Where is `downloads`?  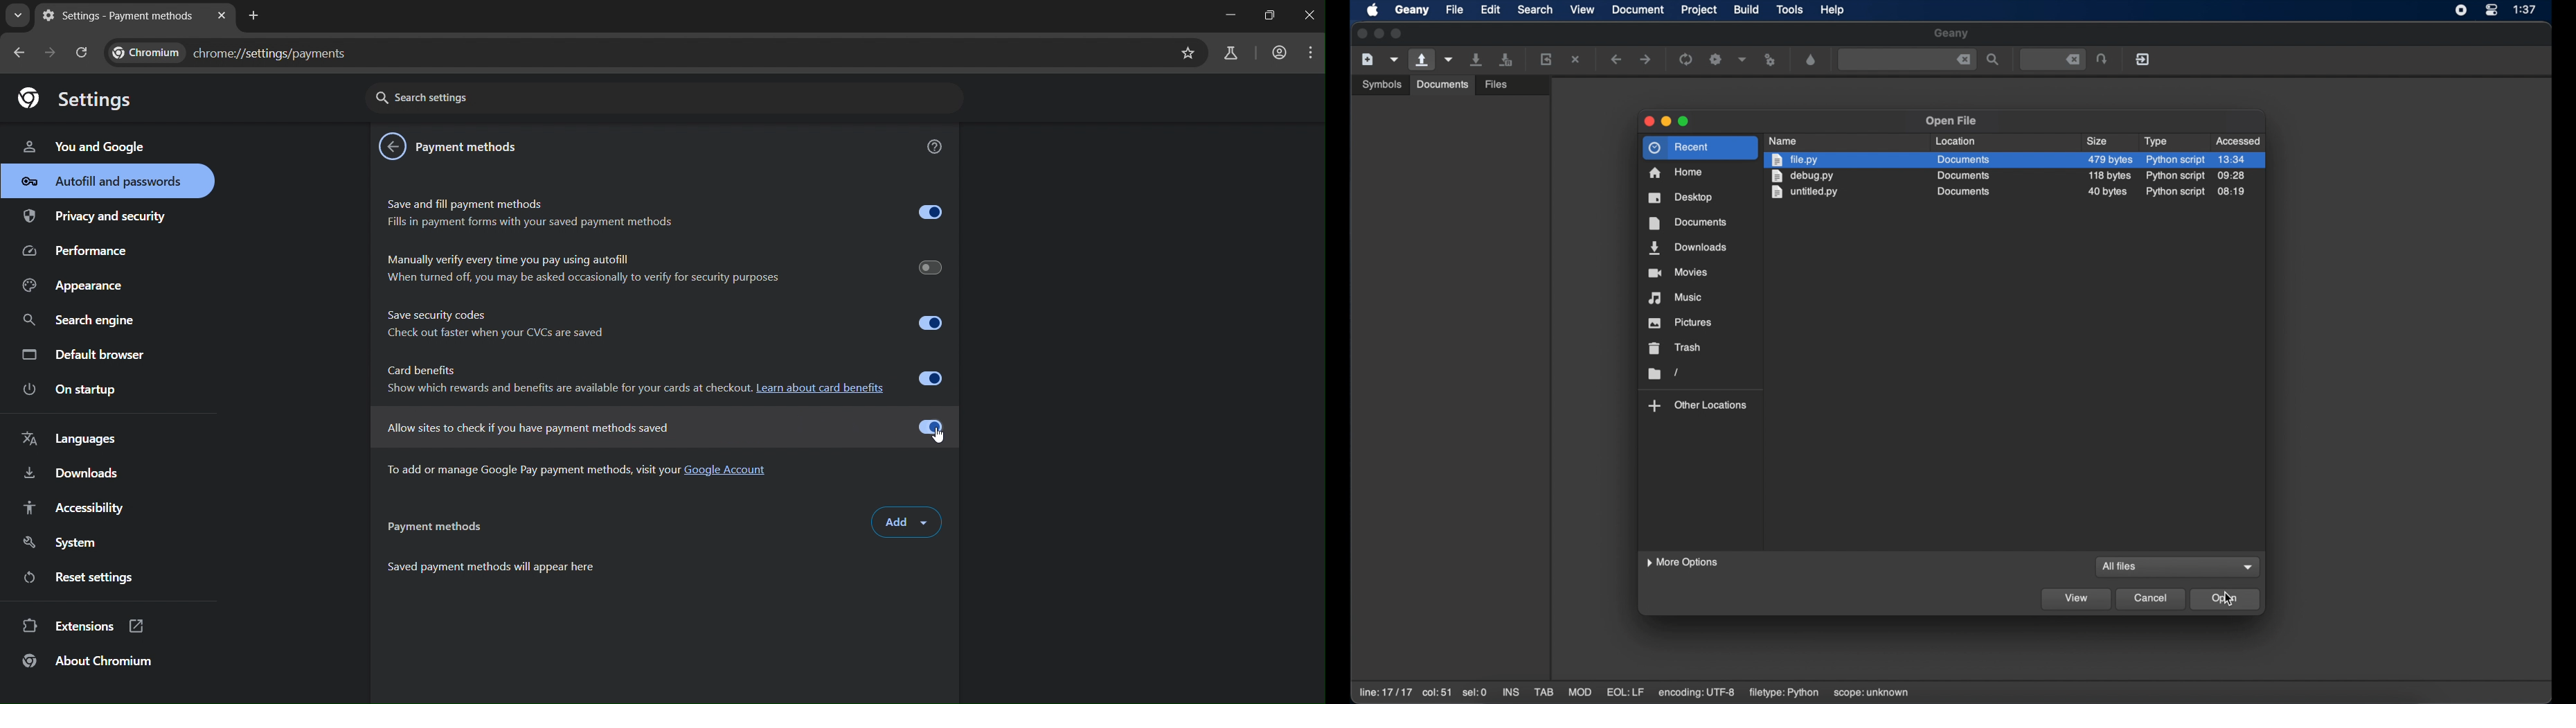
downloads is located at coordinates (72, 471).